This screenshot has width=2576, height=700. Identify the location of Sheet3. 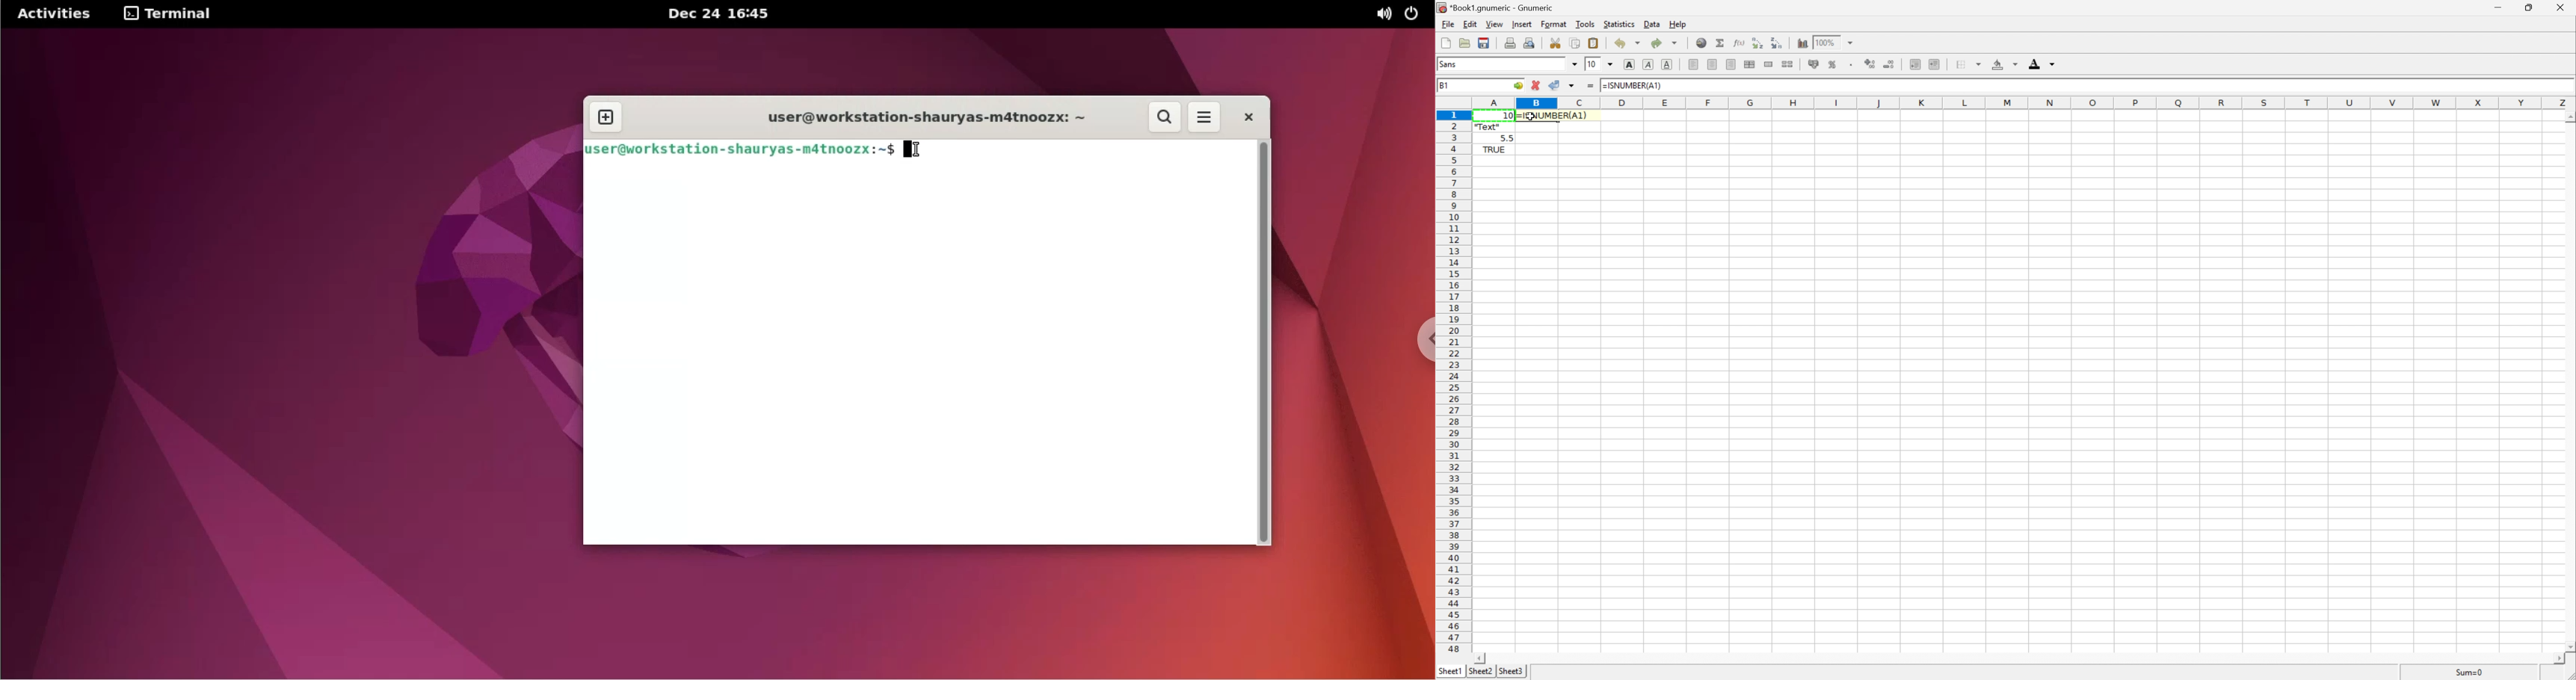
(1511, 671).